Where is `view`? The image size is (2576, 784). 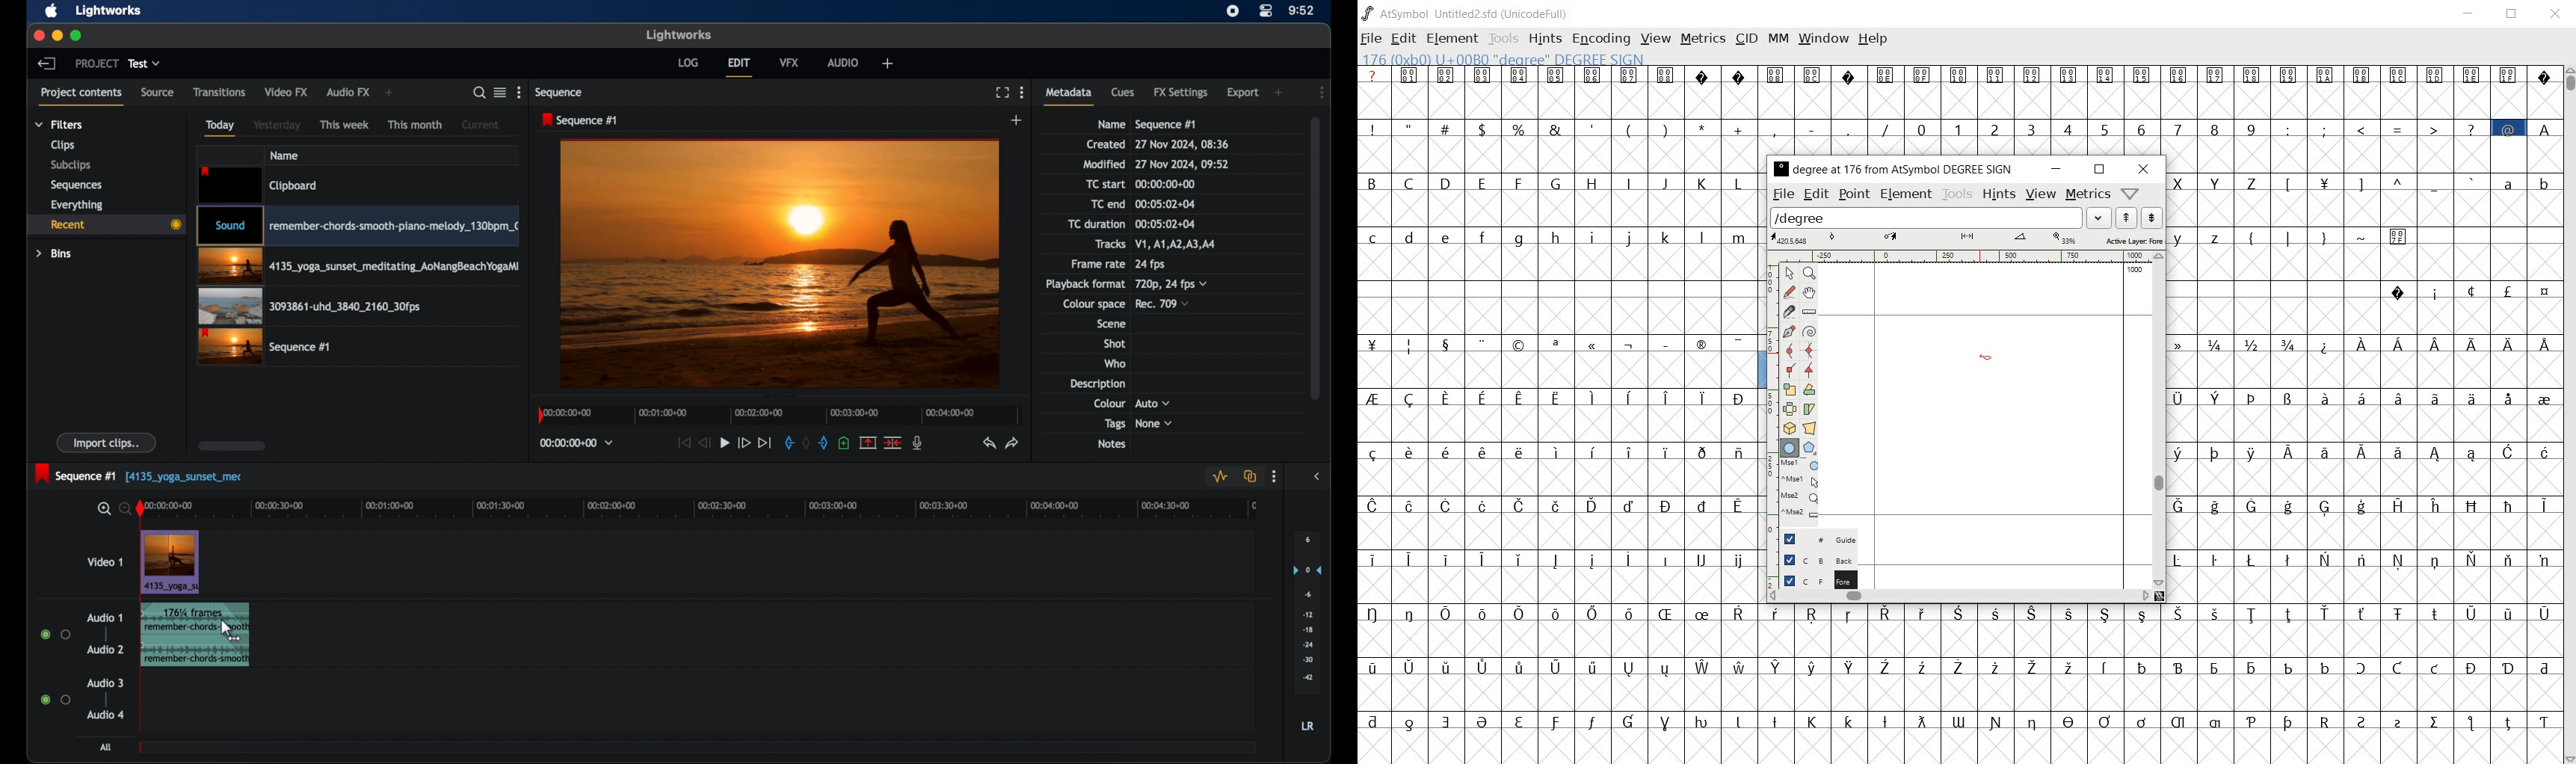
view is located at coordinates (1654, 39).